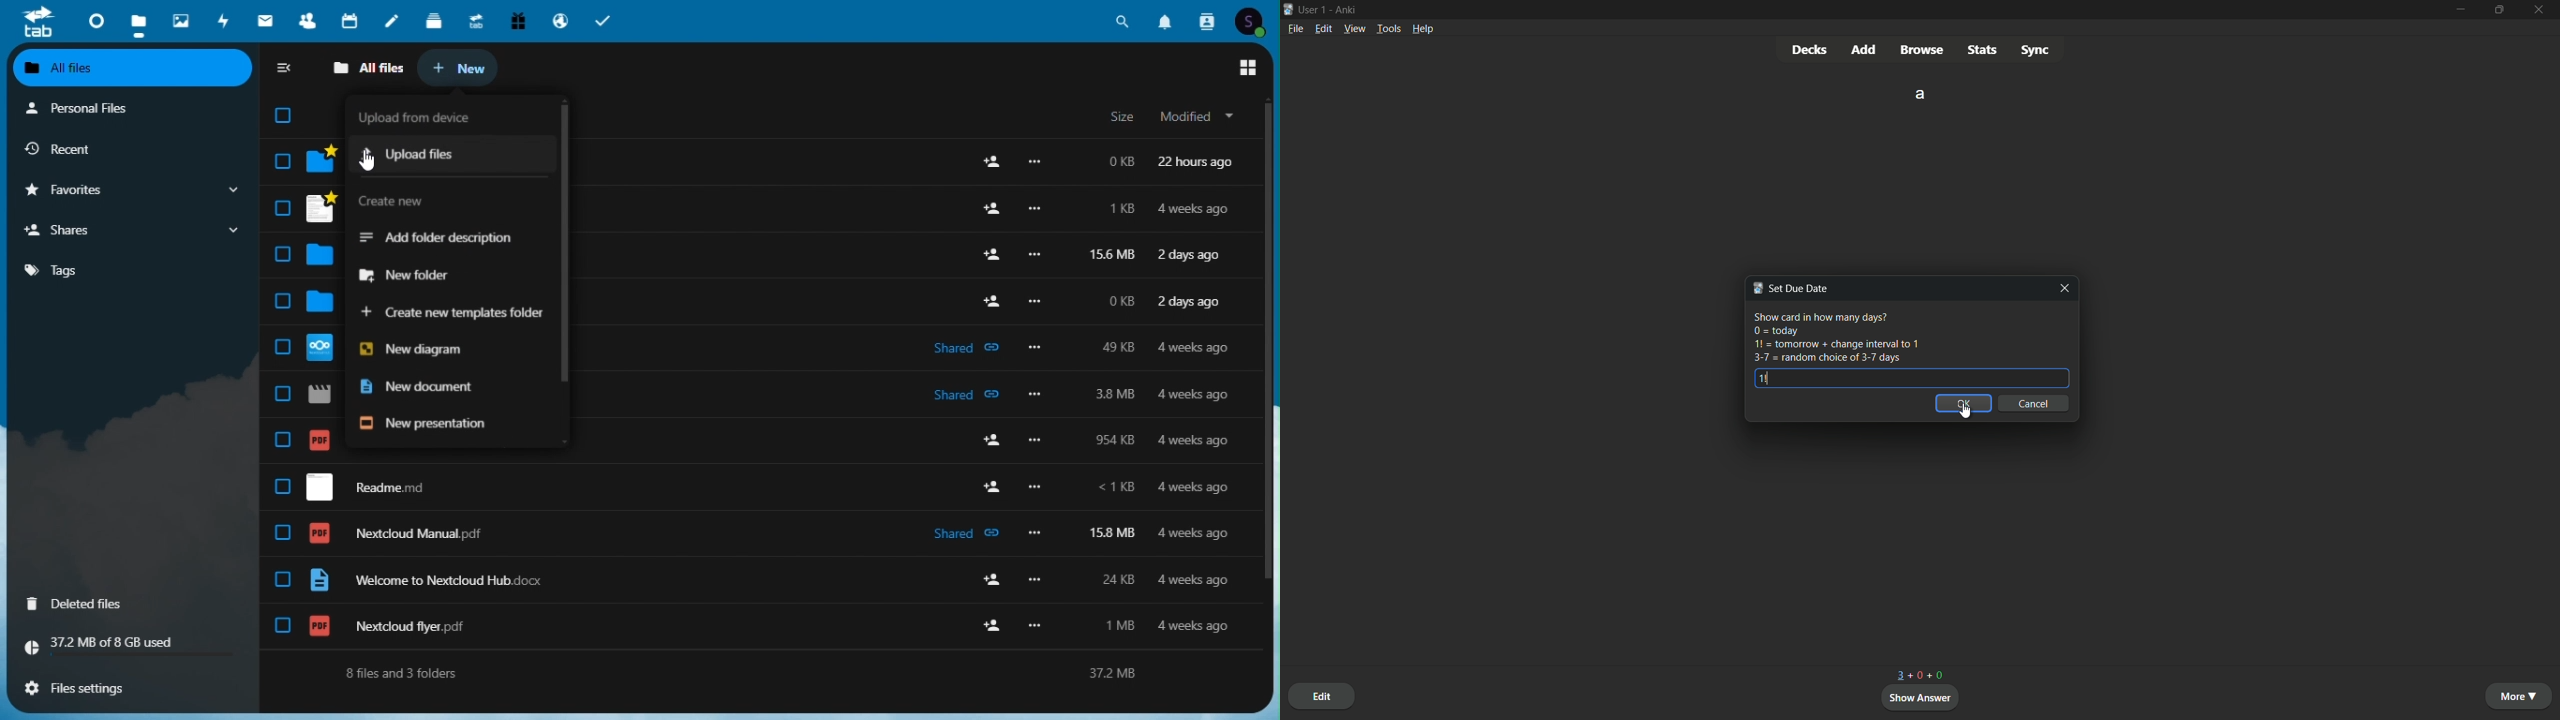 The image size is (2576, 728). I want to click on welcome to nextcloud hub.docx, so click(436, 580).